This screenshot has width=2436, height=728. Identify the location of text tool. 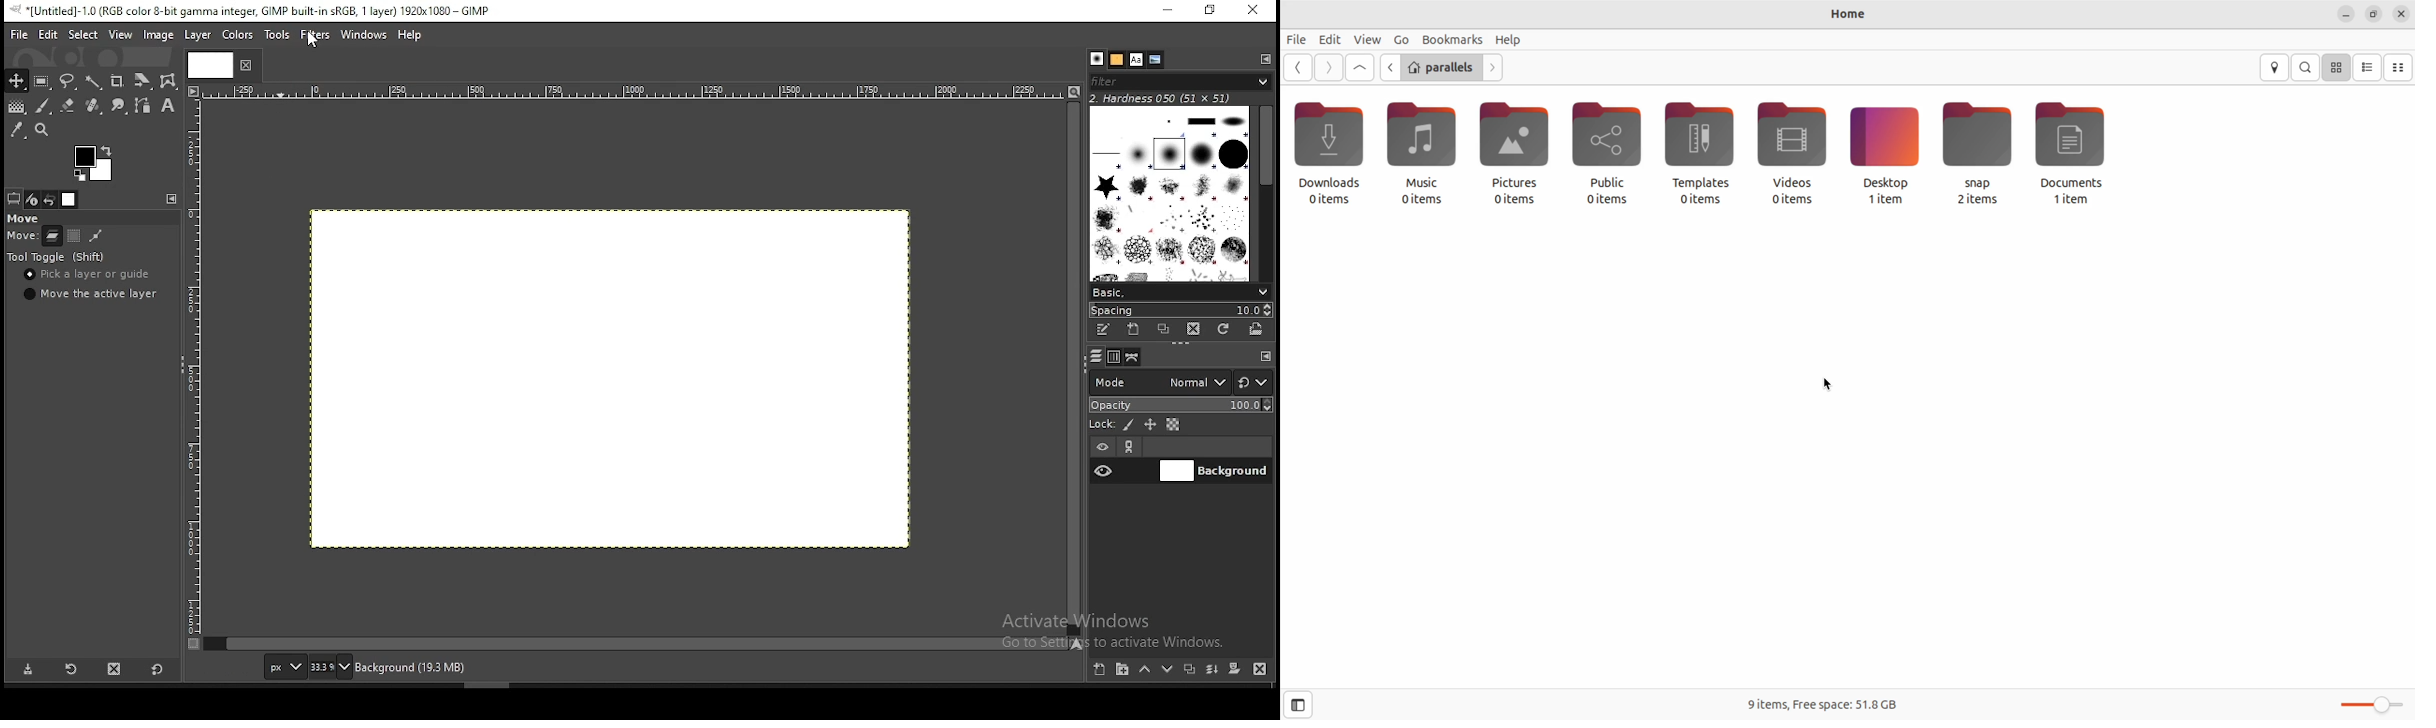
(168, 106).